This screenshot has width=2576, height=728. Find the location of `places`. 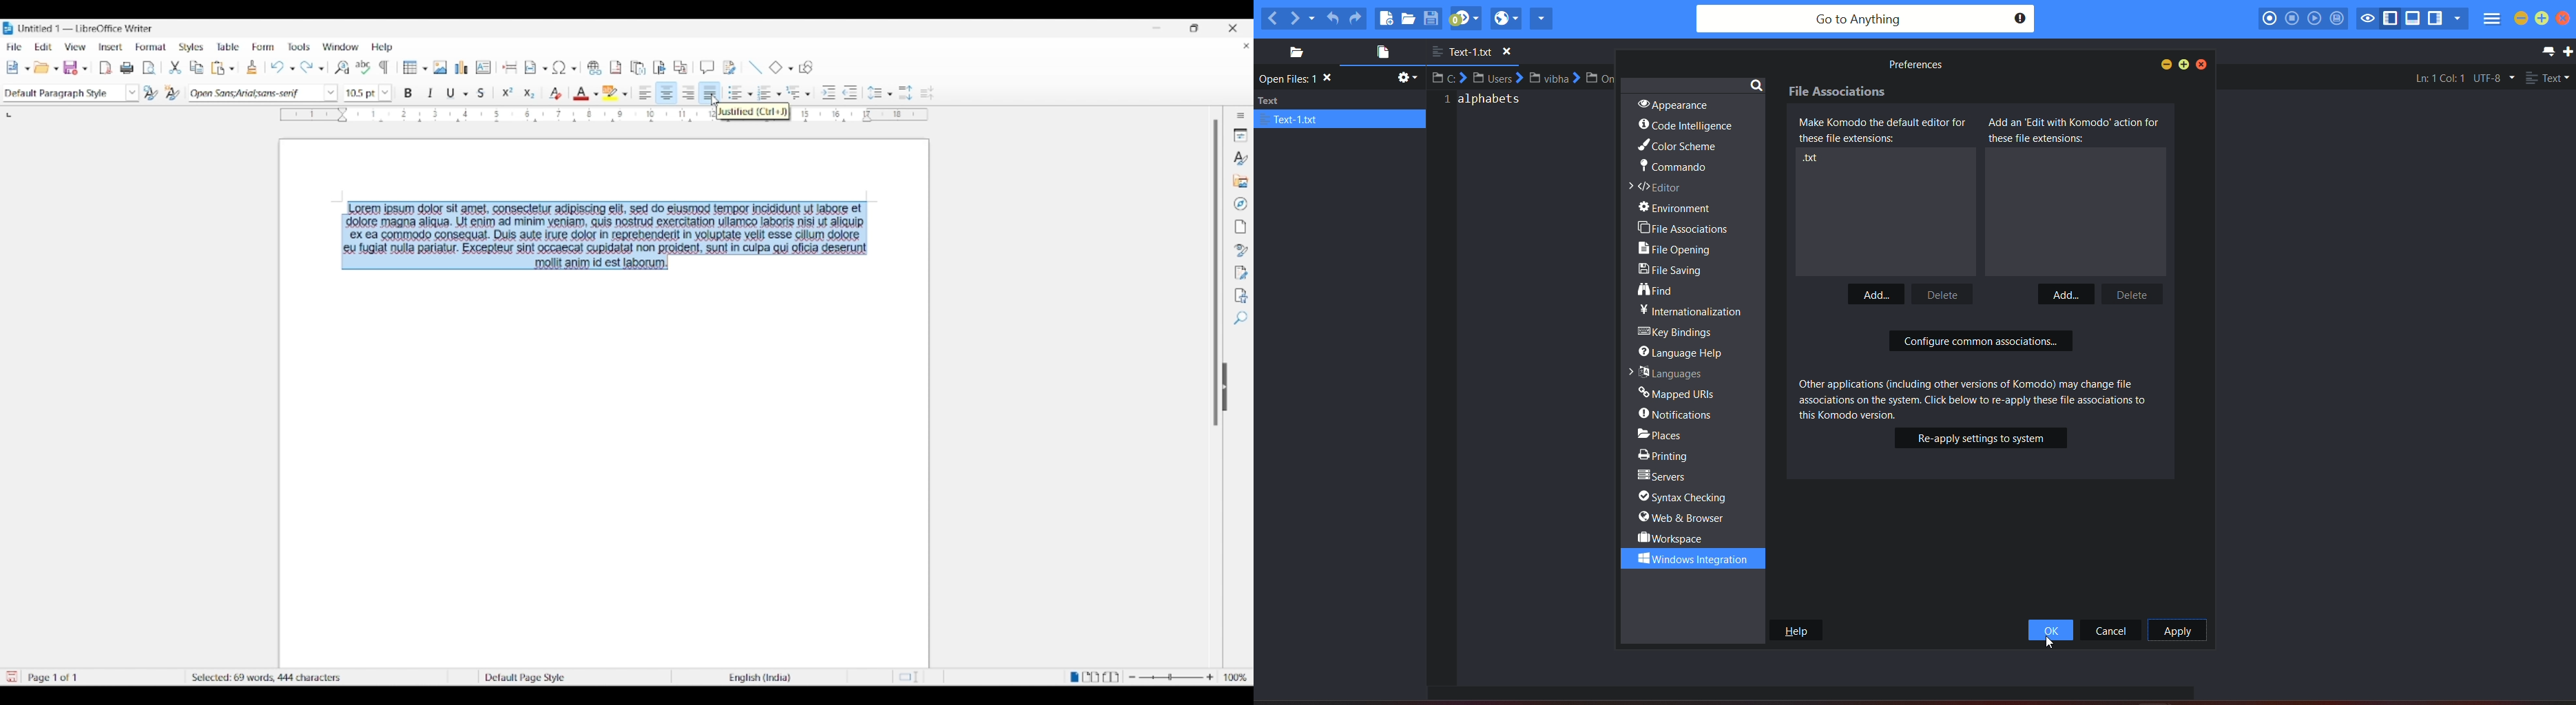

places is located at coordinates (1672, 433).